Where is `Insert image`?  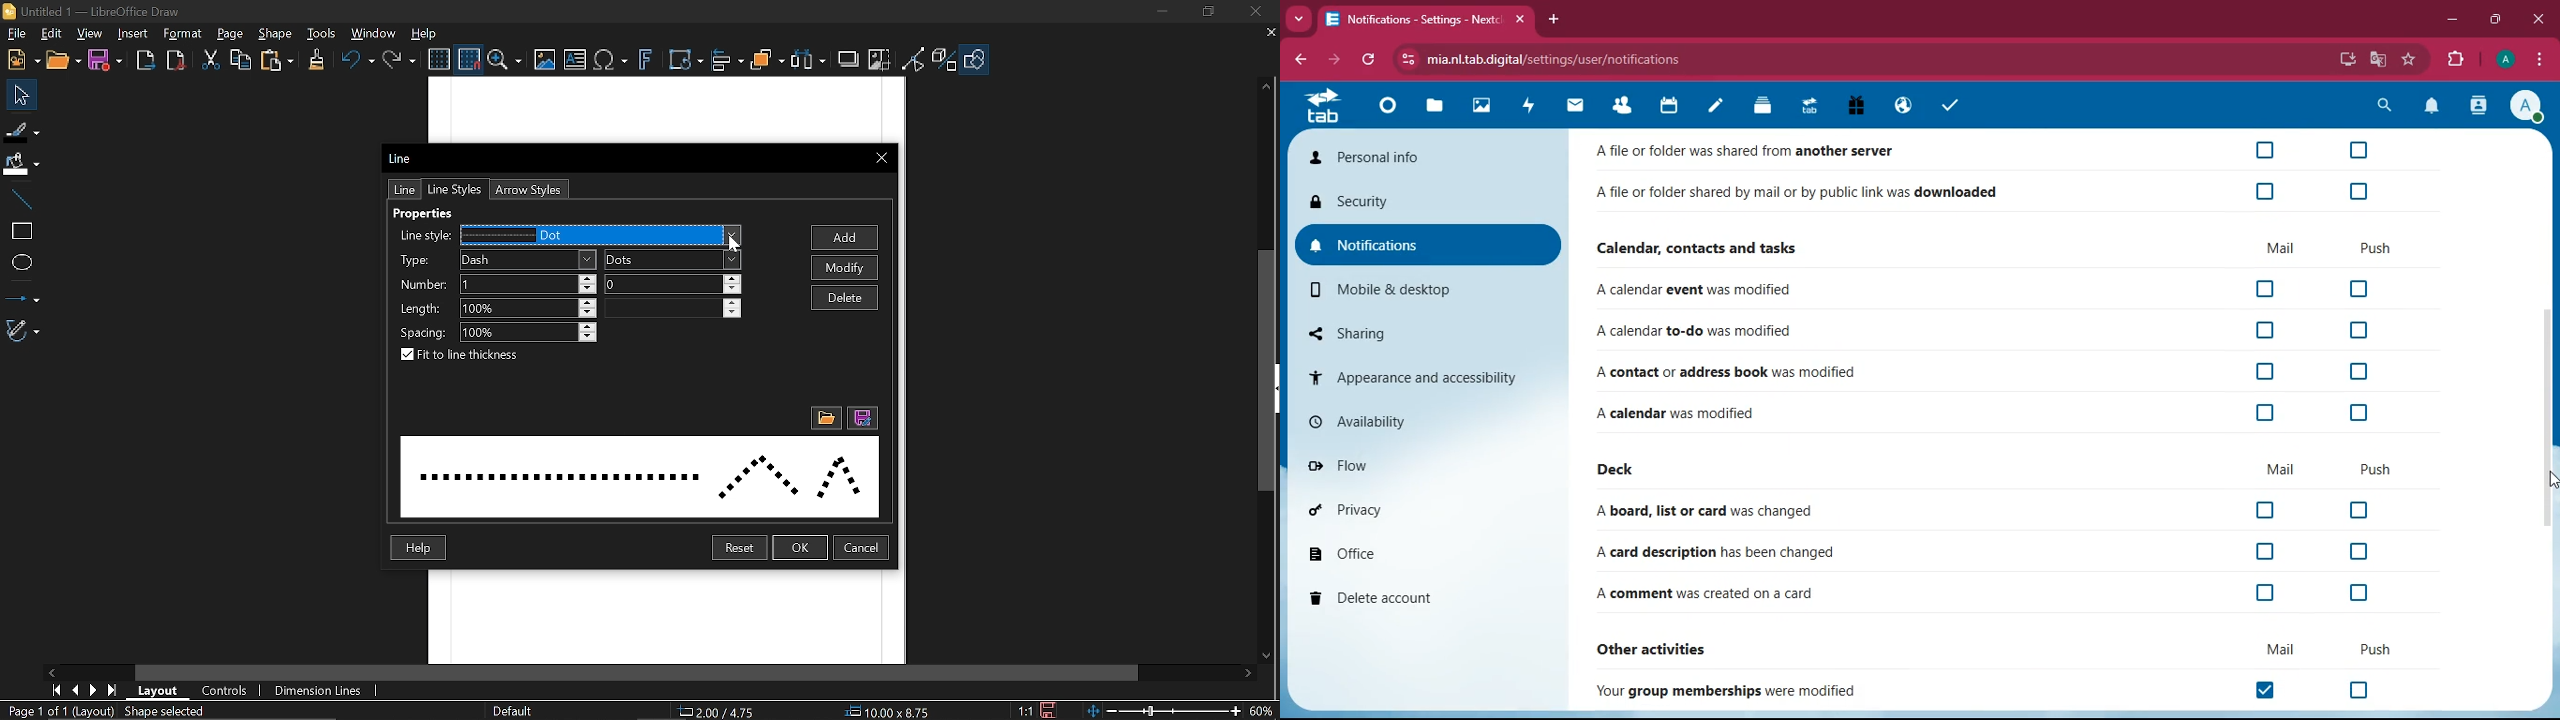
Insert image is located at coordinates (543, 61).